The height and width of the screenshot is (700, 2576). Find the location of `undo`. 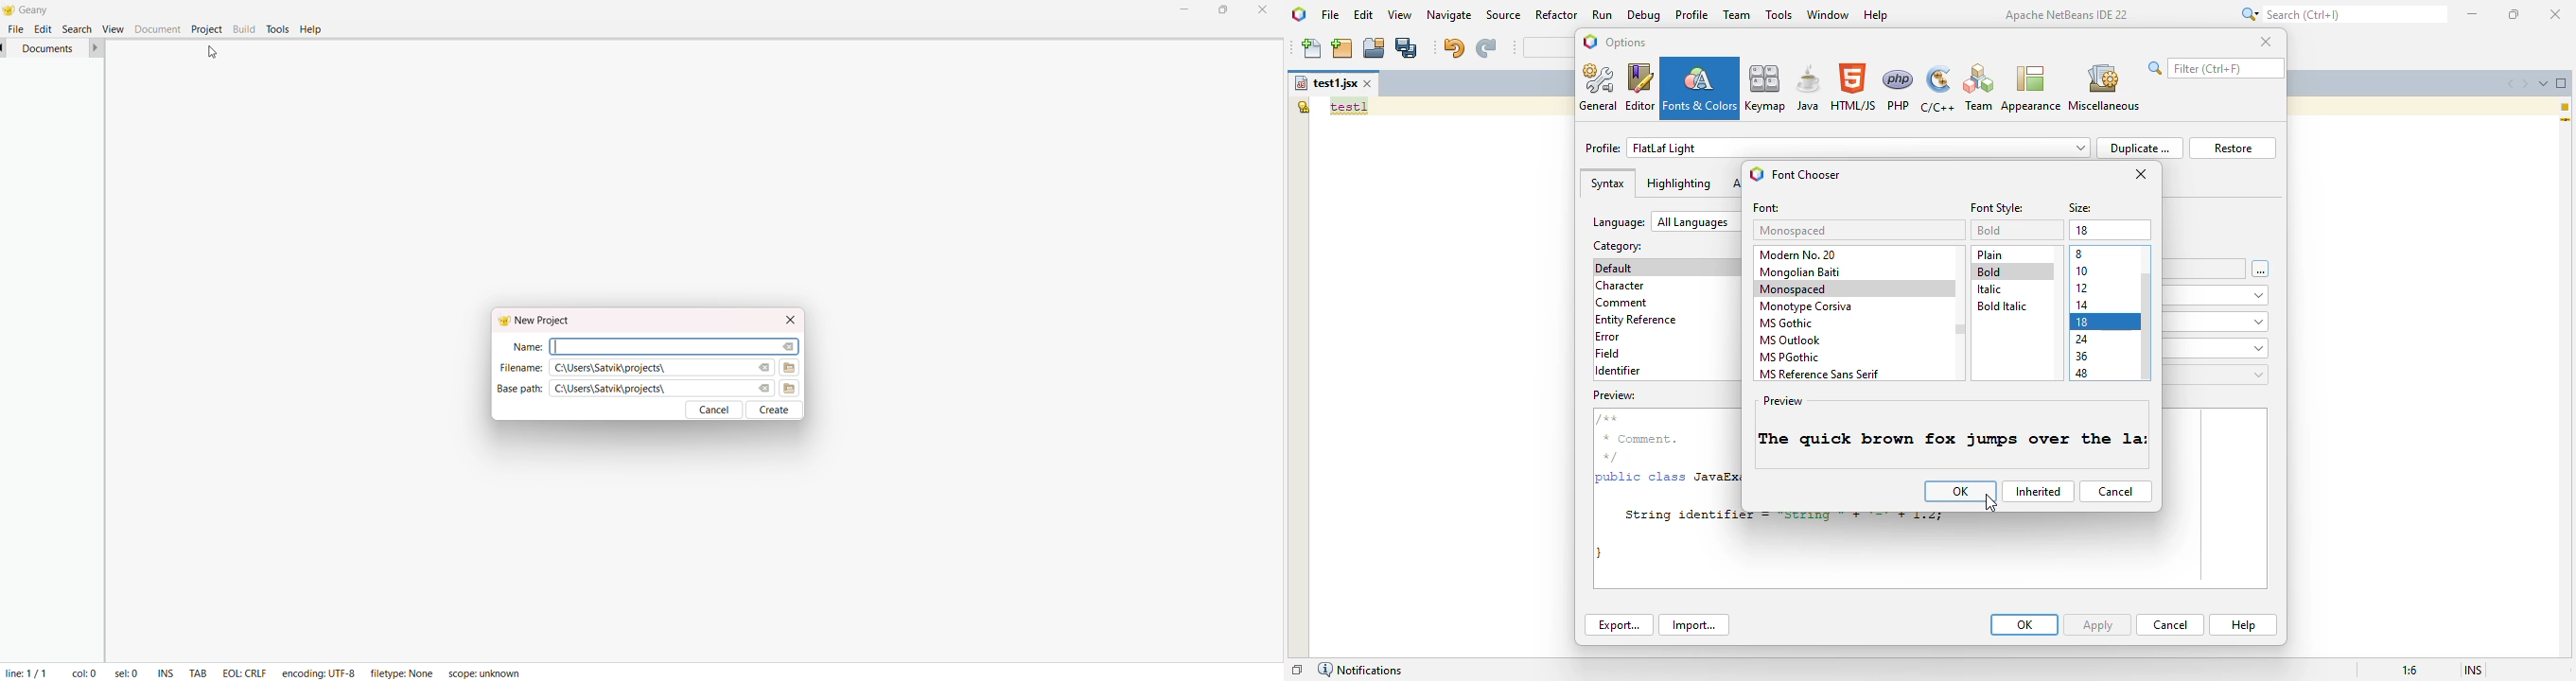

undo is located at coordinates (1453, 47).